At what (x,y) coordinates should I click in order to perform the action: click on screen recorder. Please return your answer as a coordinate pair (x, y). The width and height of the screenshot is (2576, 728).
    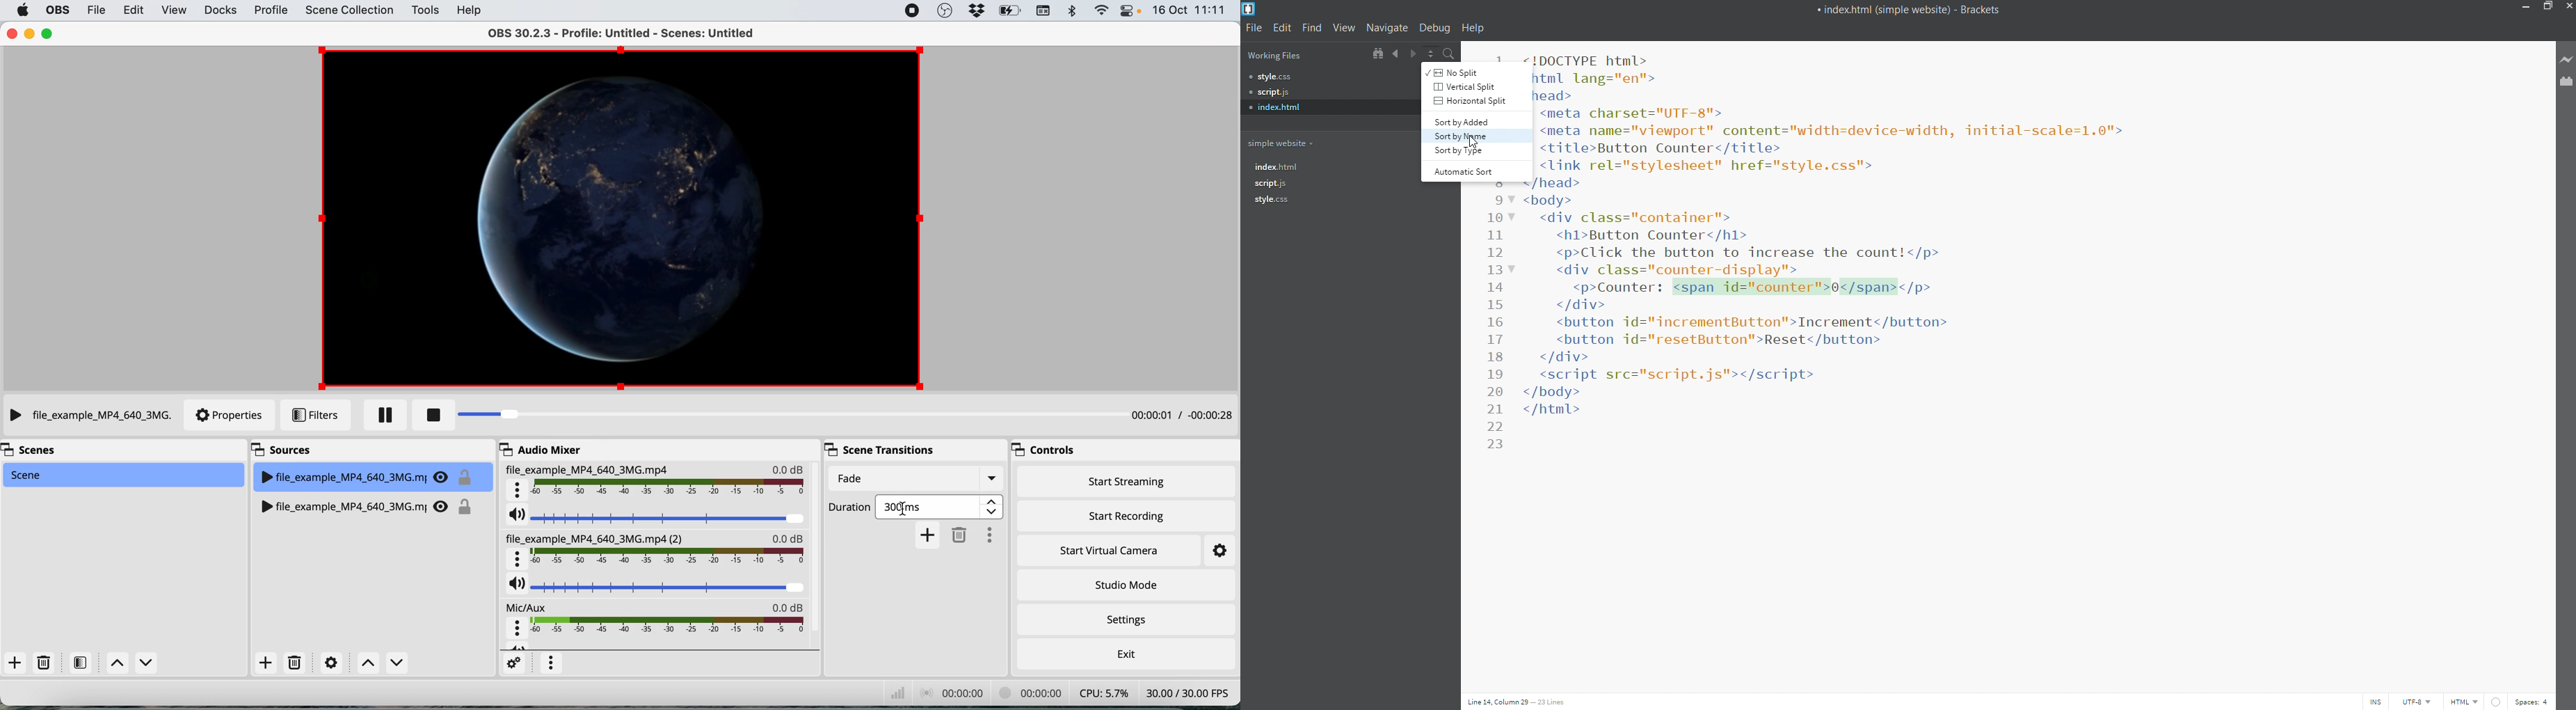
    Looking at the image, I should click on (911, 11).